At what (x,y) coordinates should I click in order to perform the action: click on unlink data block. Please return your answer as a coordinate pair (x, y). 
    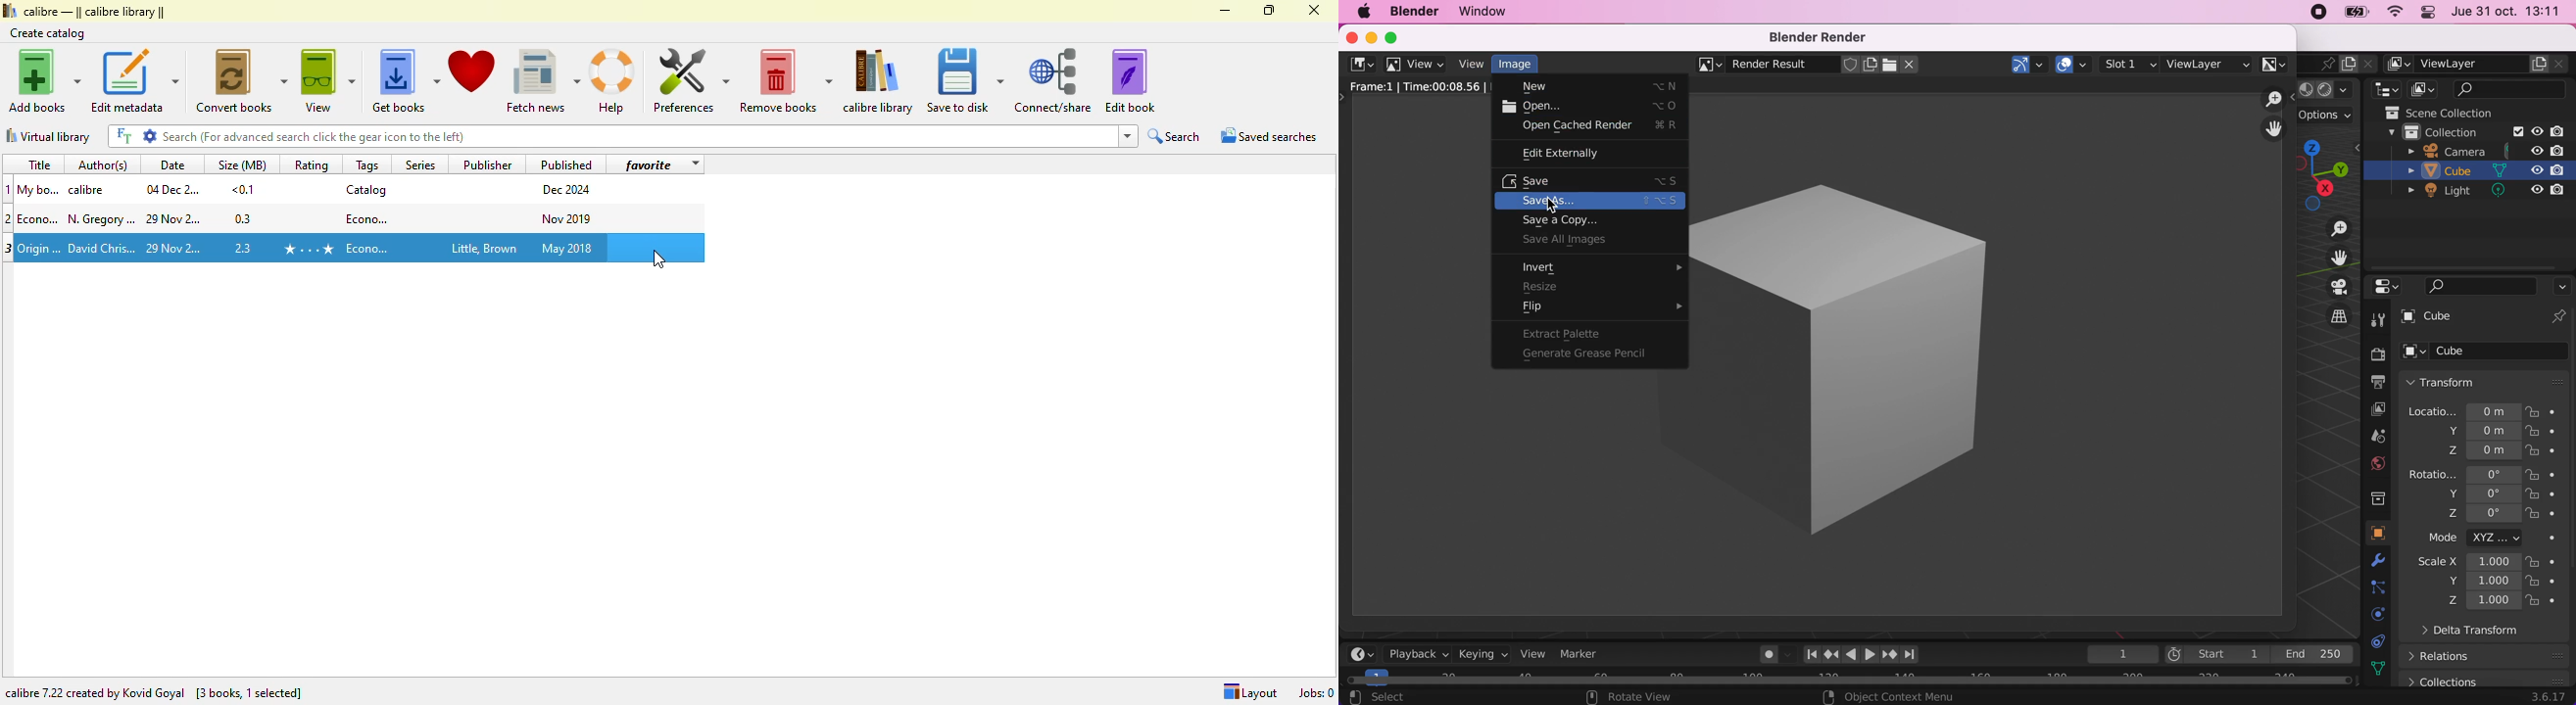
    Looking at the image, I should click on (1912, 64).